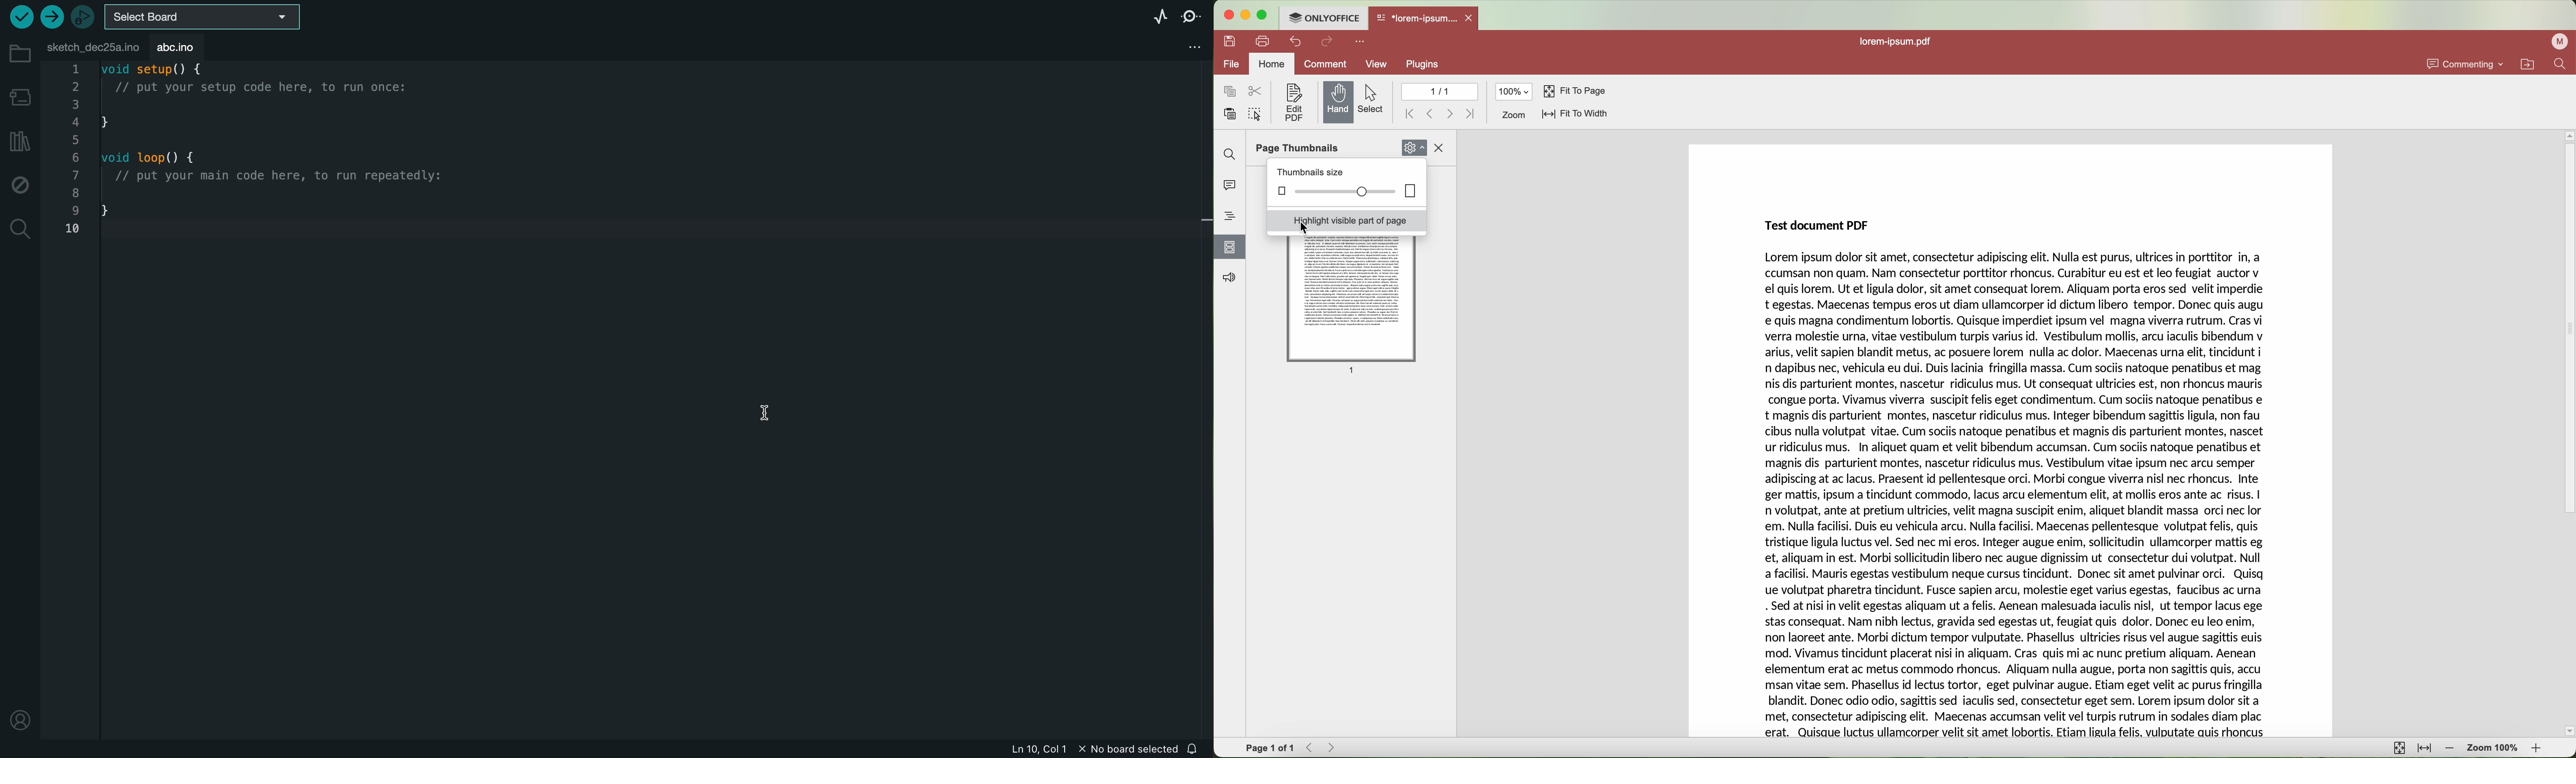 The height and width of the screenshot is (784, 2576). What do you see at coordinates (1254, 115) in the screenshot?
I see `select all` at bounding box center [1254, 115].